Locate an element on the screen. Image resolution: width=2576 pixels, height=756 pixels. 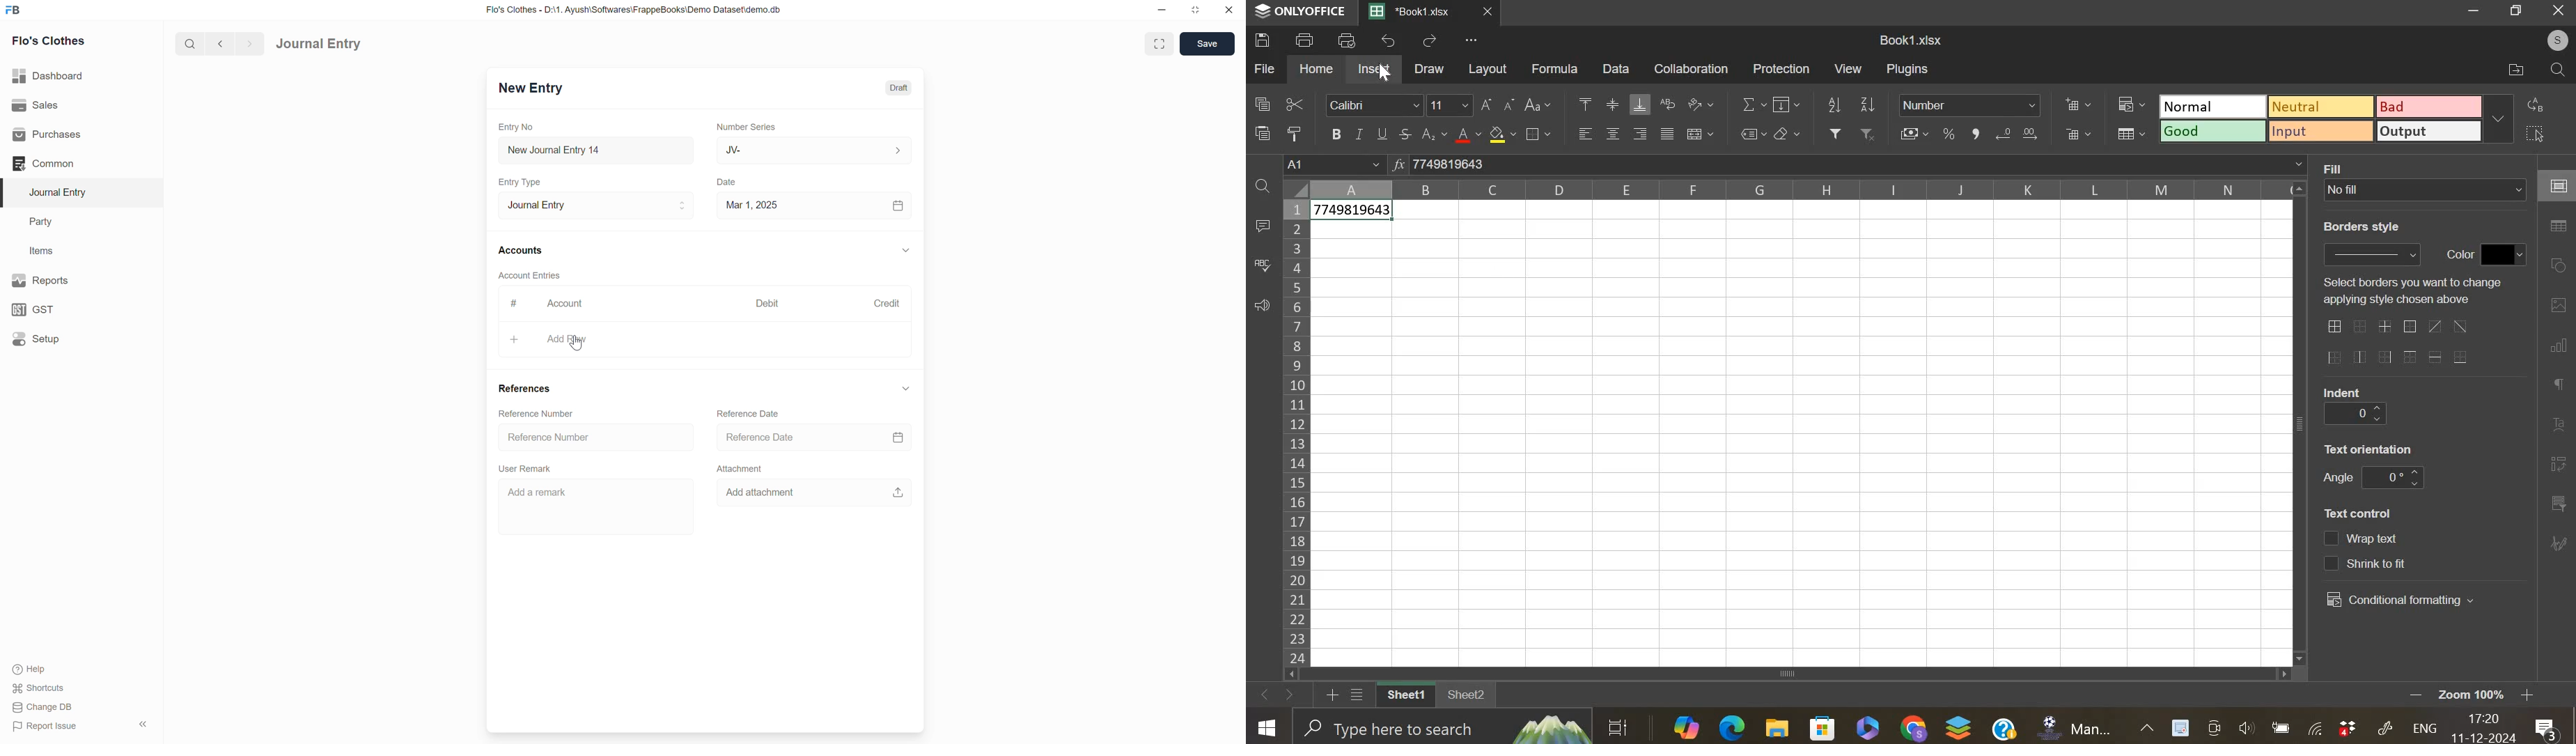
sort ascending is located at coordinates (1834, 103).